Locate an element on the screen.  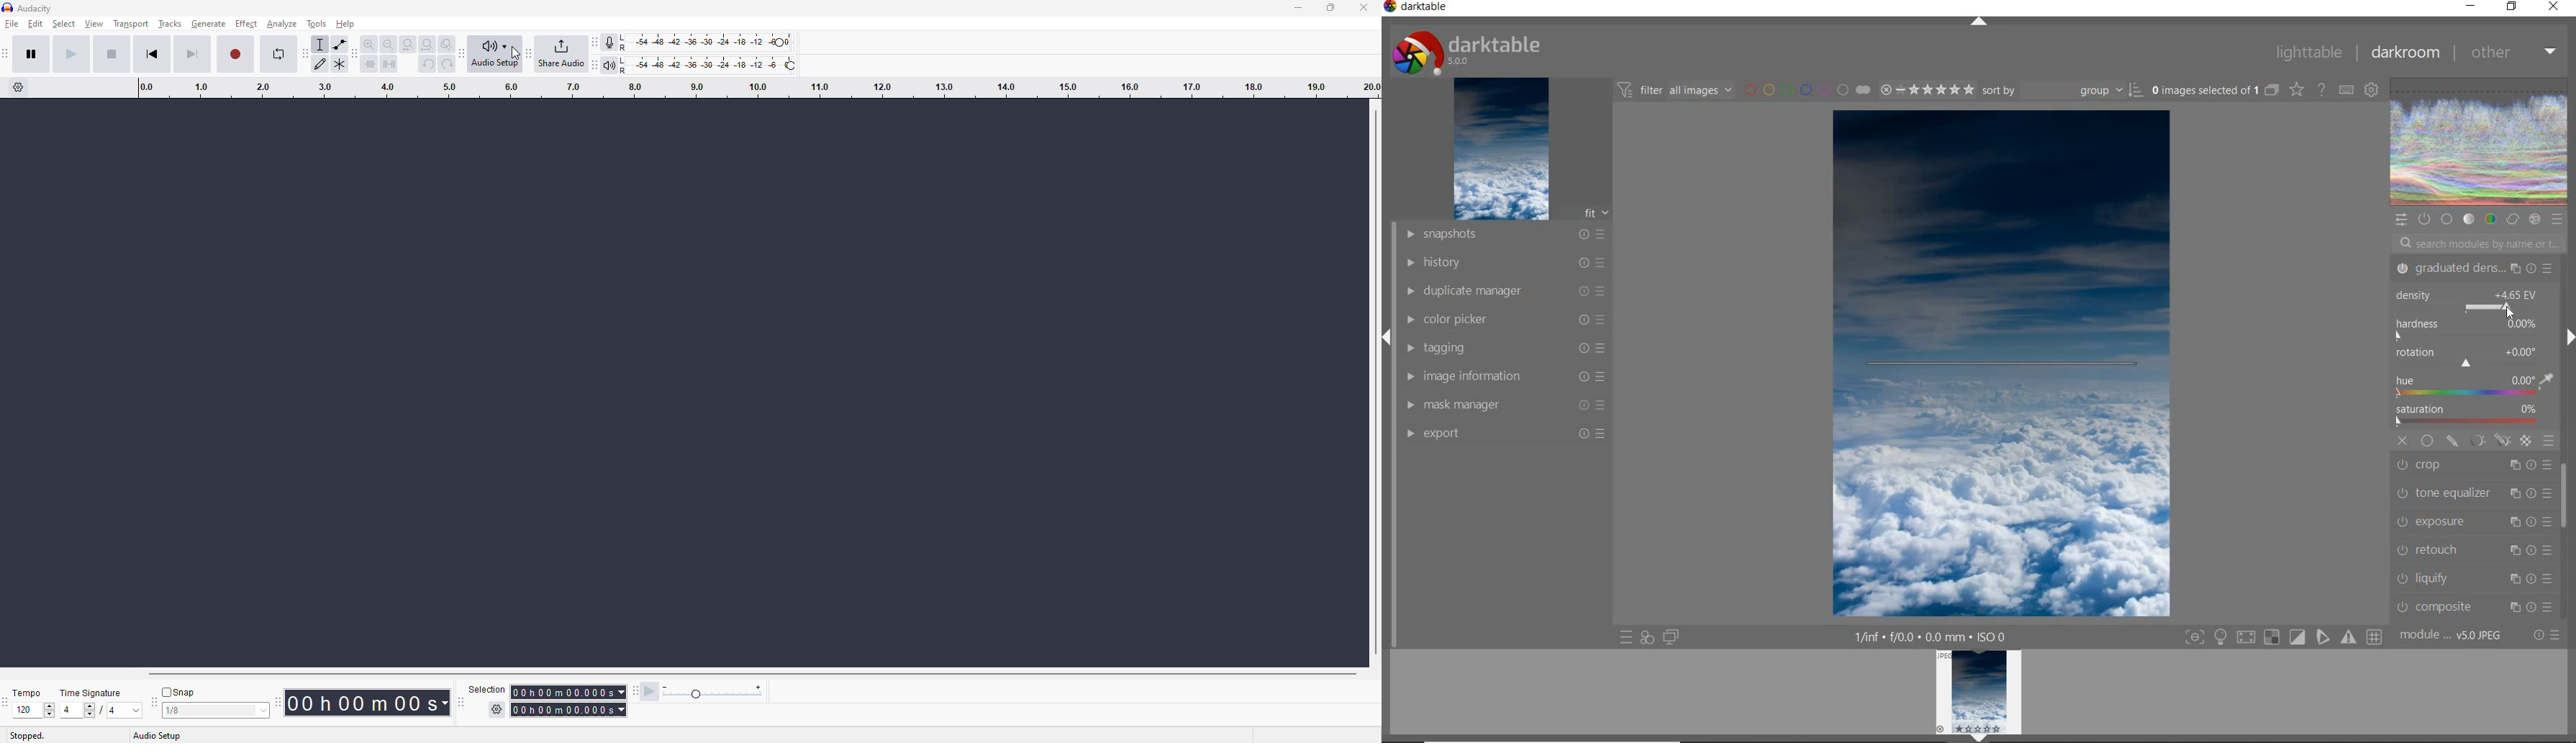
recording level is located at coordinates (707, 43).